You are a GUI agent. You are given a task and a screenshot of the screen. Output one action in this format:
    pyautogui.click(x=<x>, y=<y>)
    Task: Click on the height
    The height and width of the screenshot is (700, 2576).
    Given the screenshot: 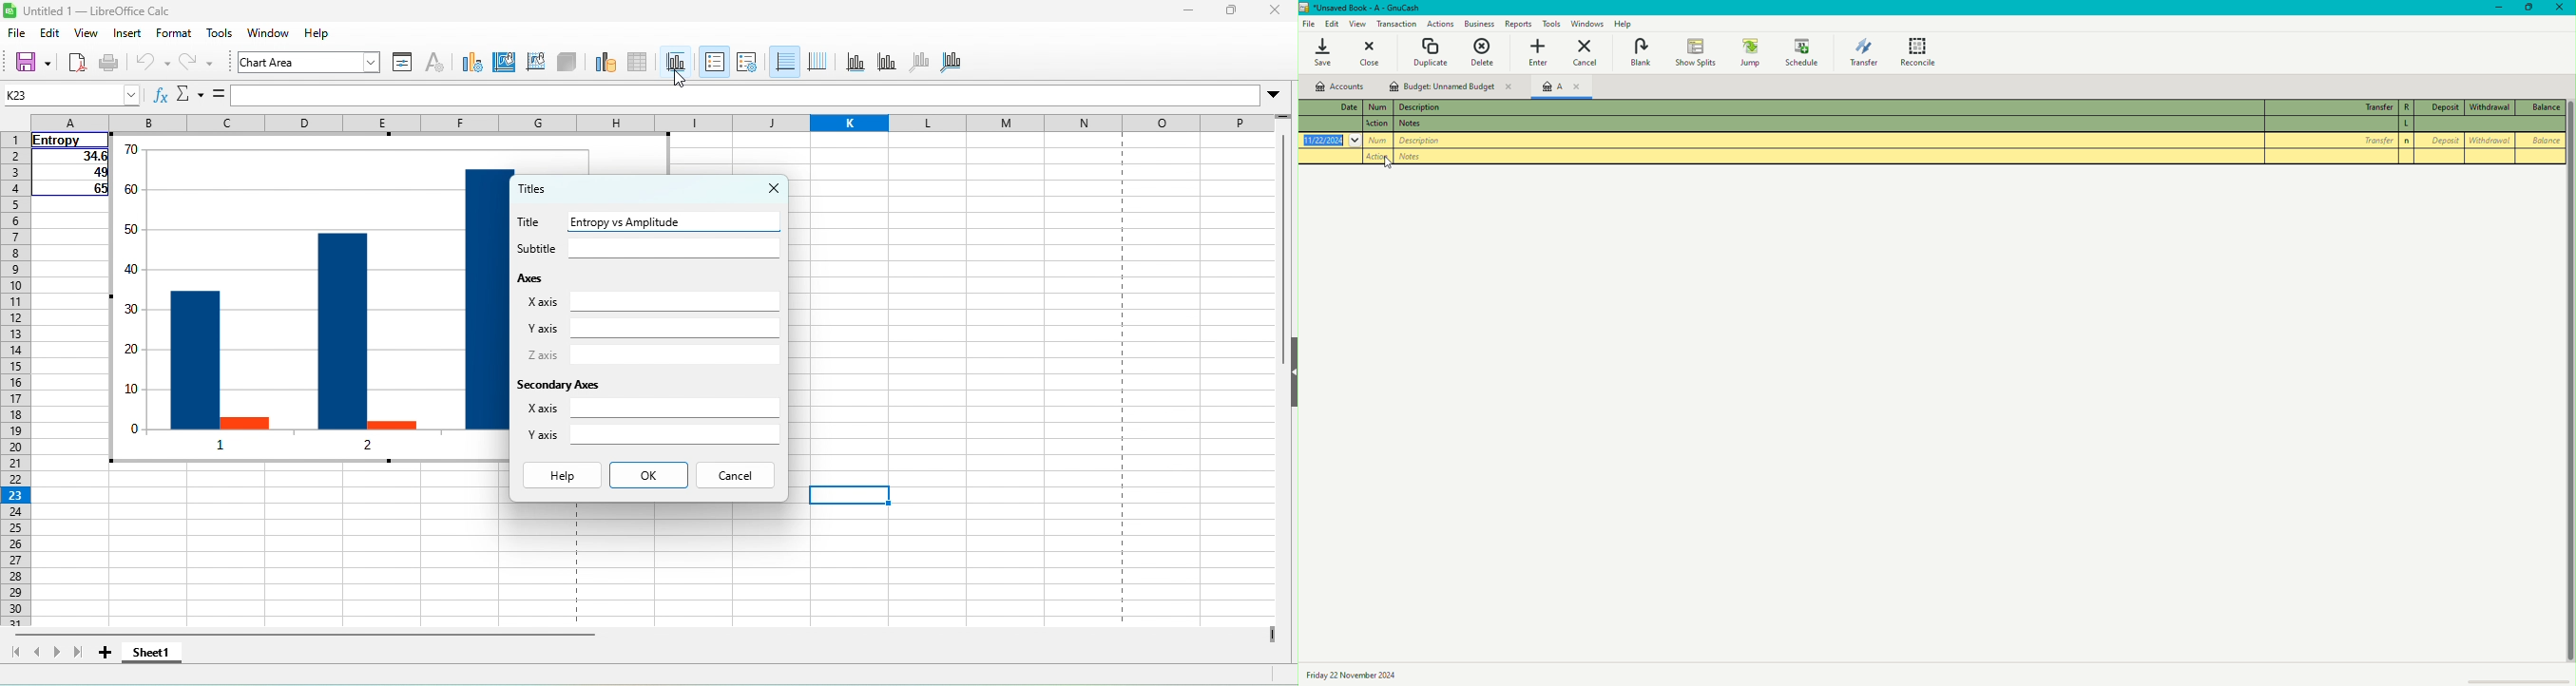 What is the action you would take?
    pyautogui.click(x=1290, y=373)
    